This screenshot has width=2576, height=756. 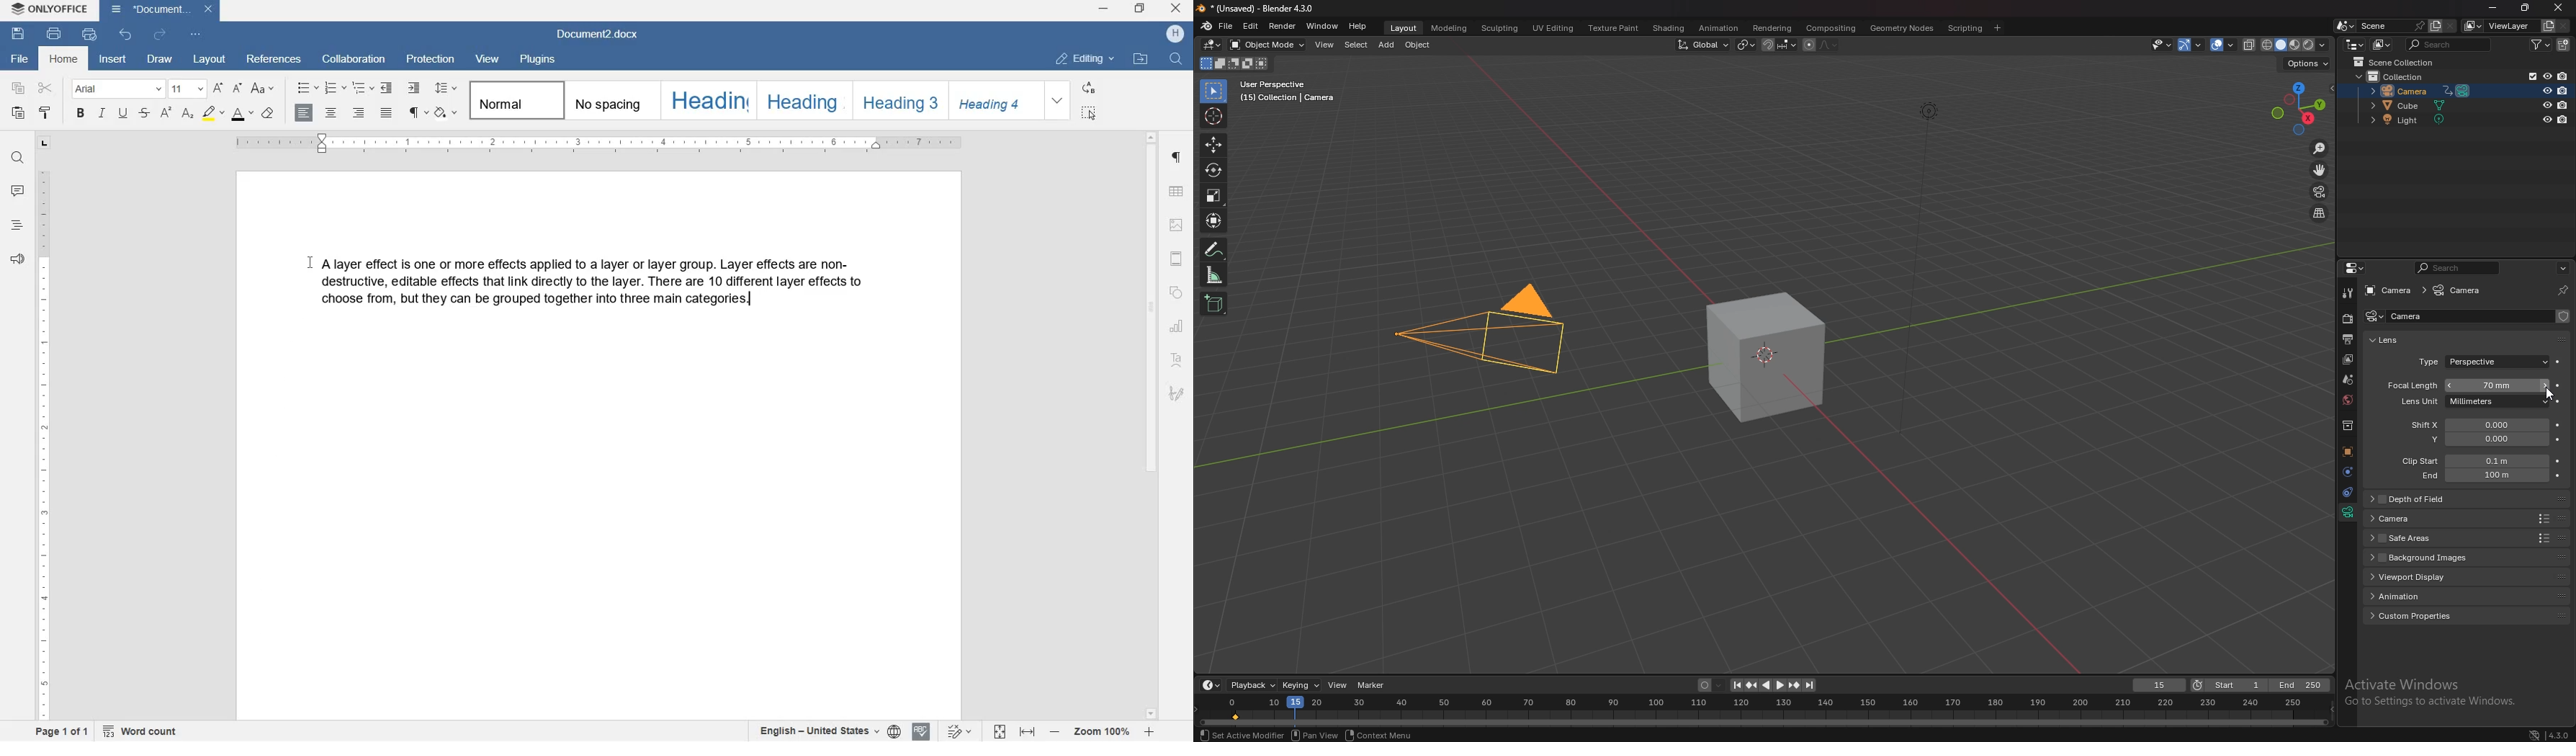 What do you see at coordinates (43, 441) in the screenshot?
I see `ruler` at bounding box center [43, 441].